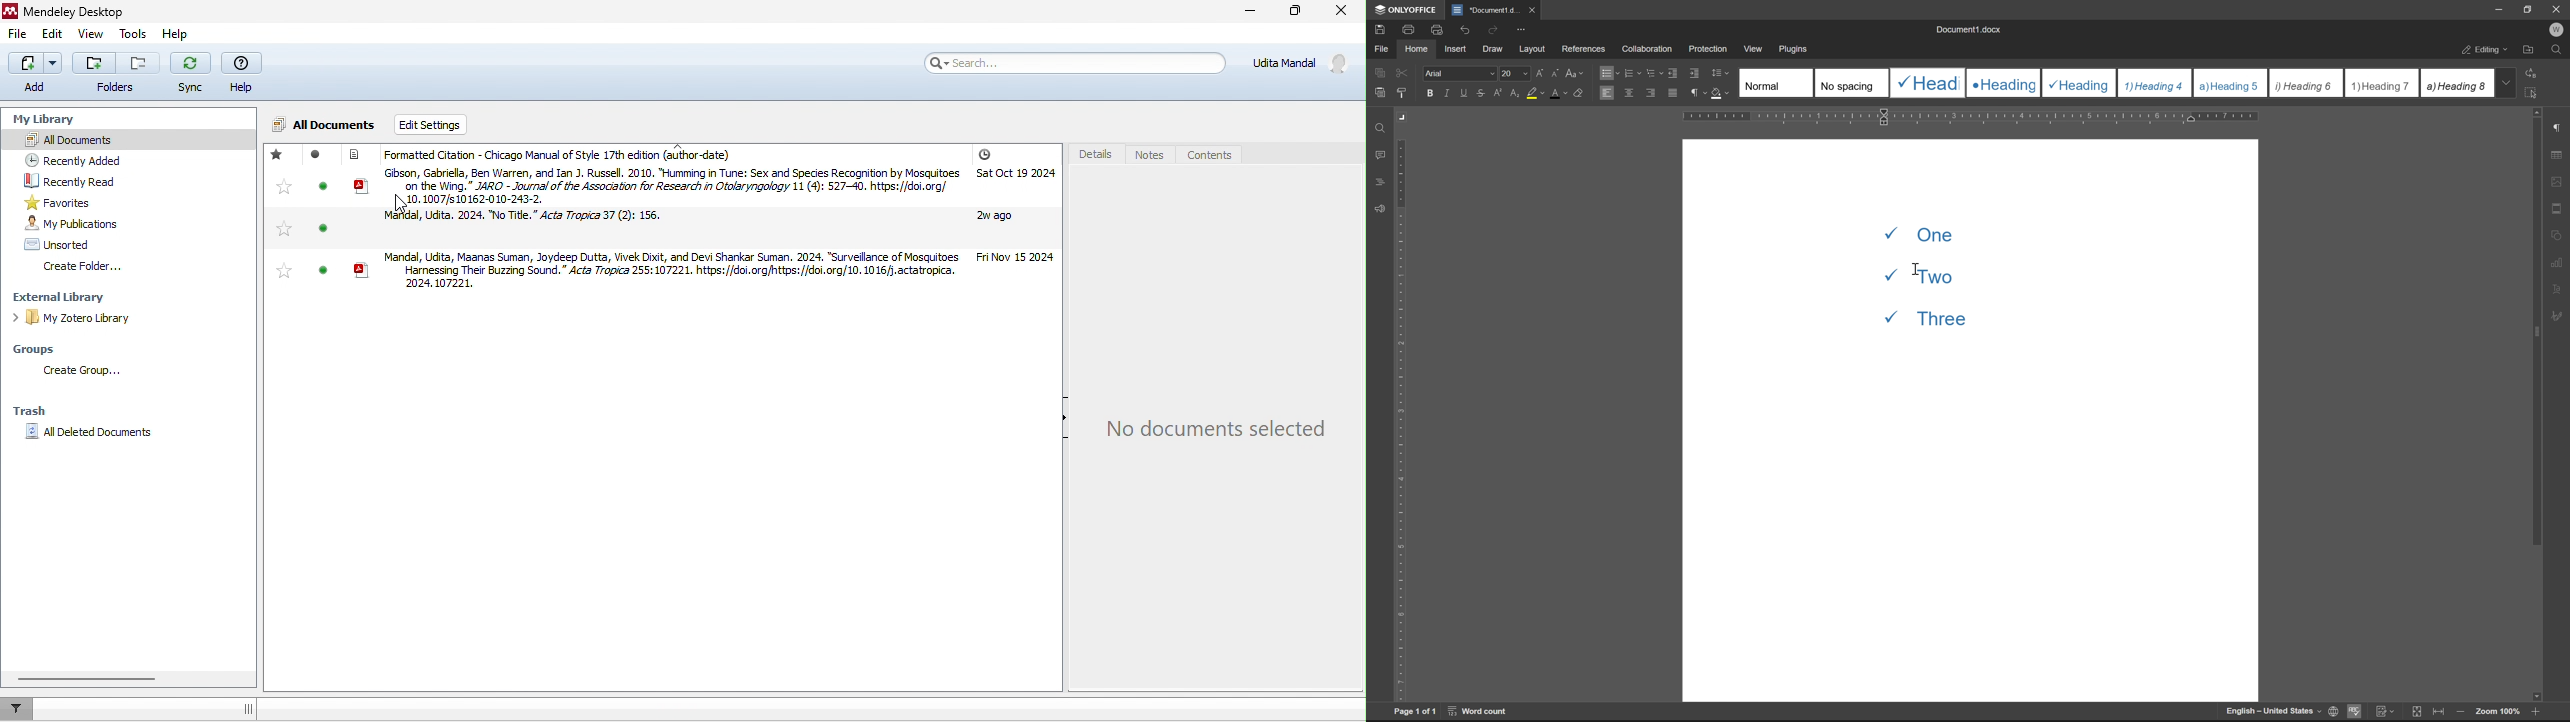 The image size is (2576, 728). What do you see at coordinates (1020, 208) in the screenshot?
I see `Sat Oct 19 2024w agoriNov 152024` at bounding box center [1020, 208].